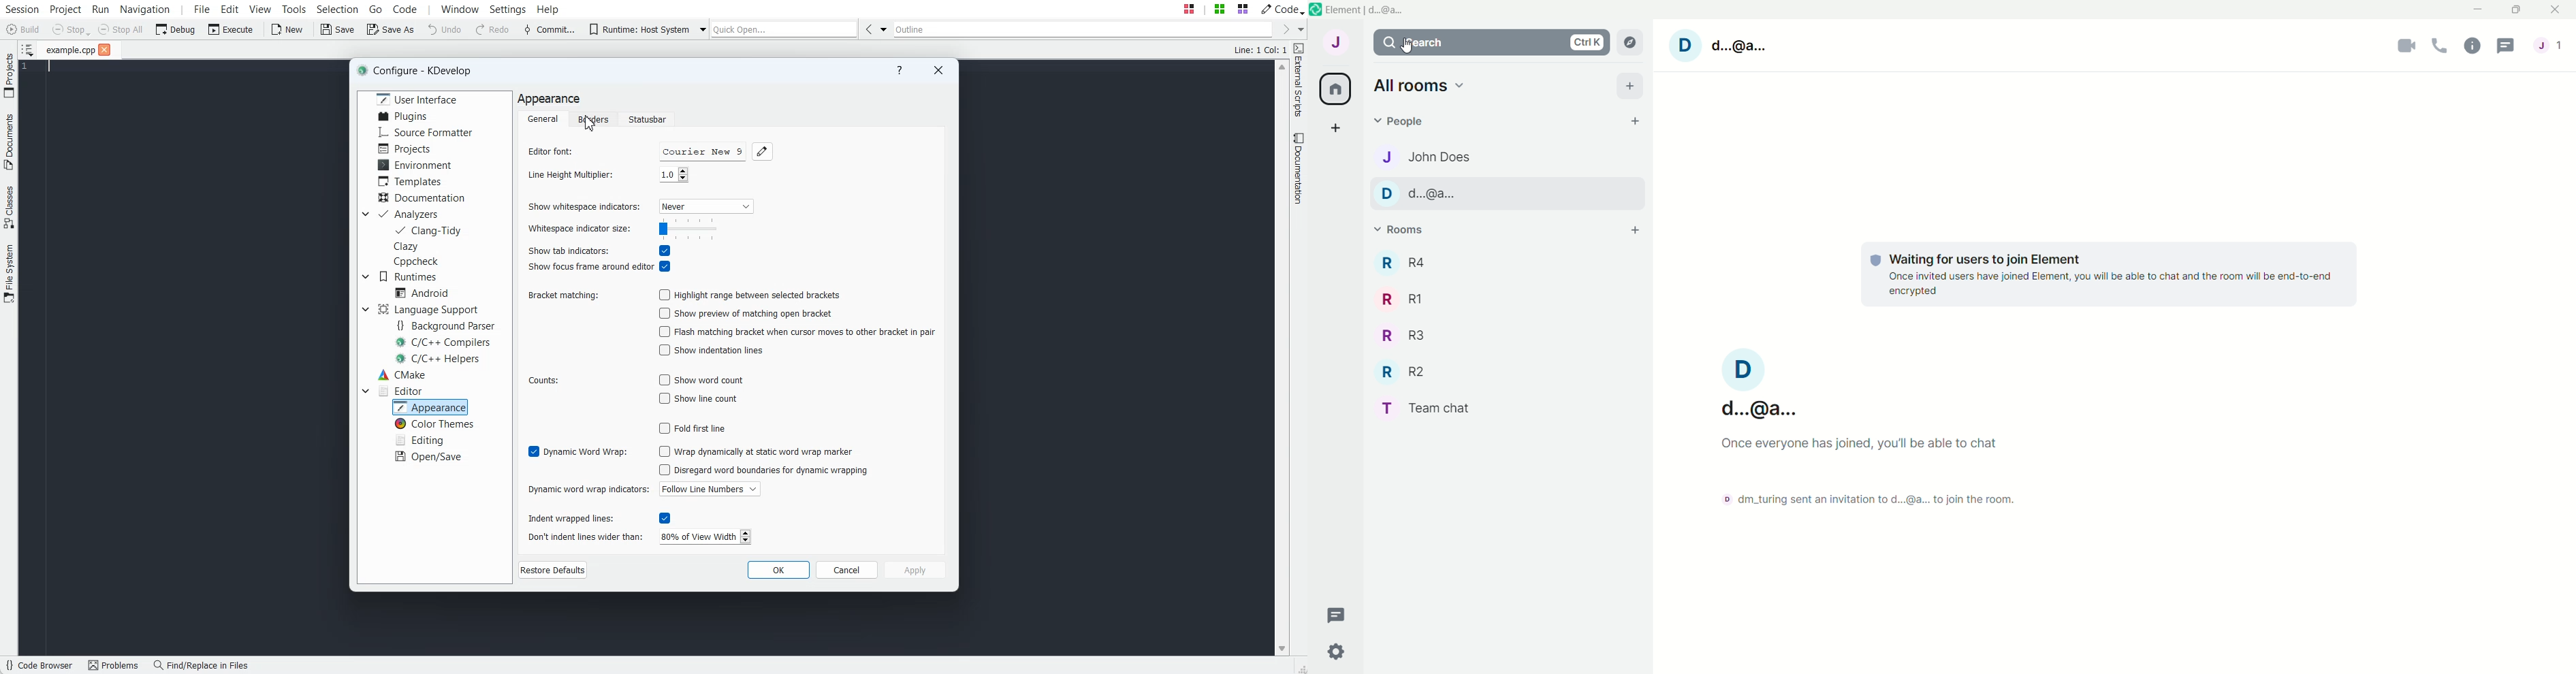 Image resolution: width=2576 pixels, height=700 pixels. What do you see at coordinates (1409, 54) in the screenshot?
I see `cursor` at bounding box center [1409, 54].